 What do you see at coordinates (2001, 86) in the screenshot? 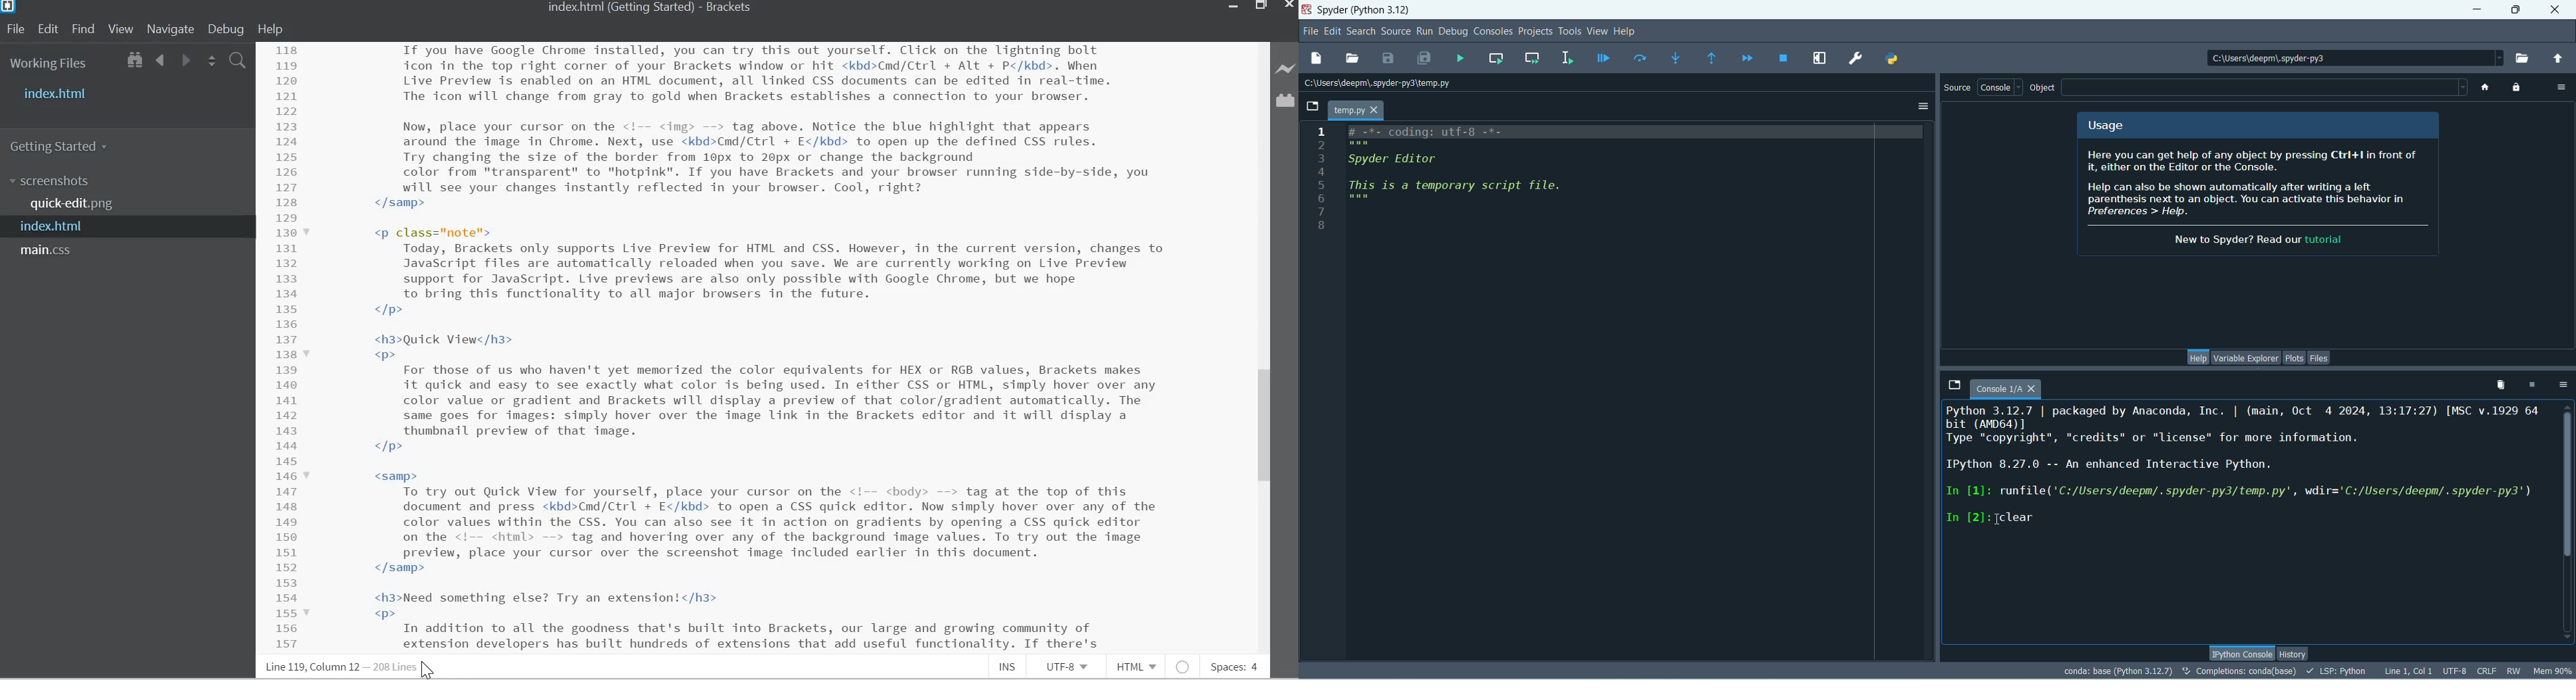
I see `console` at bounding box center [2001, 86].